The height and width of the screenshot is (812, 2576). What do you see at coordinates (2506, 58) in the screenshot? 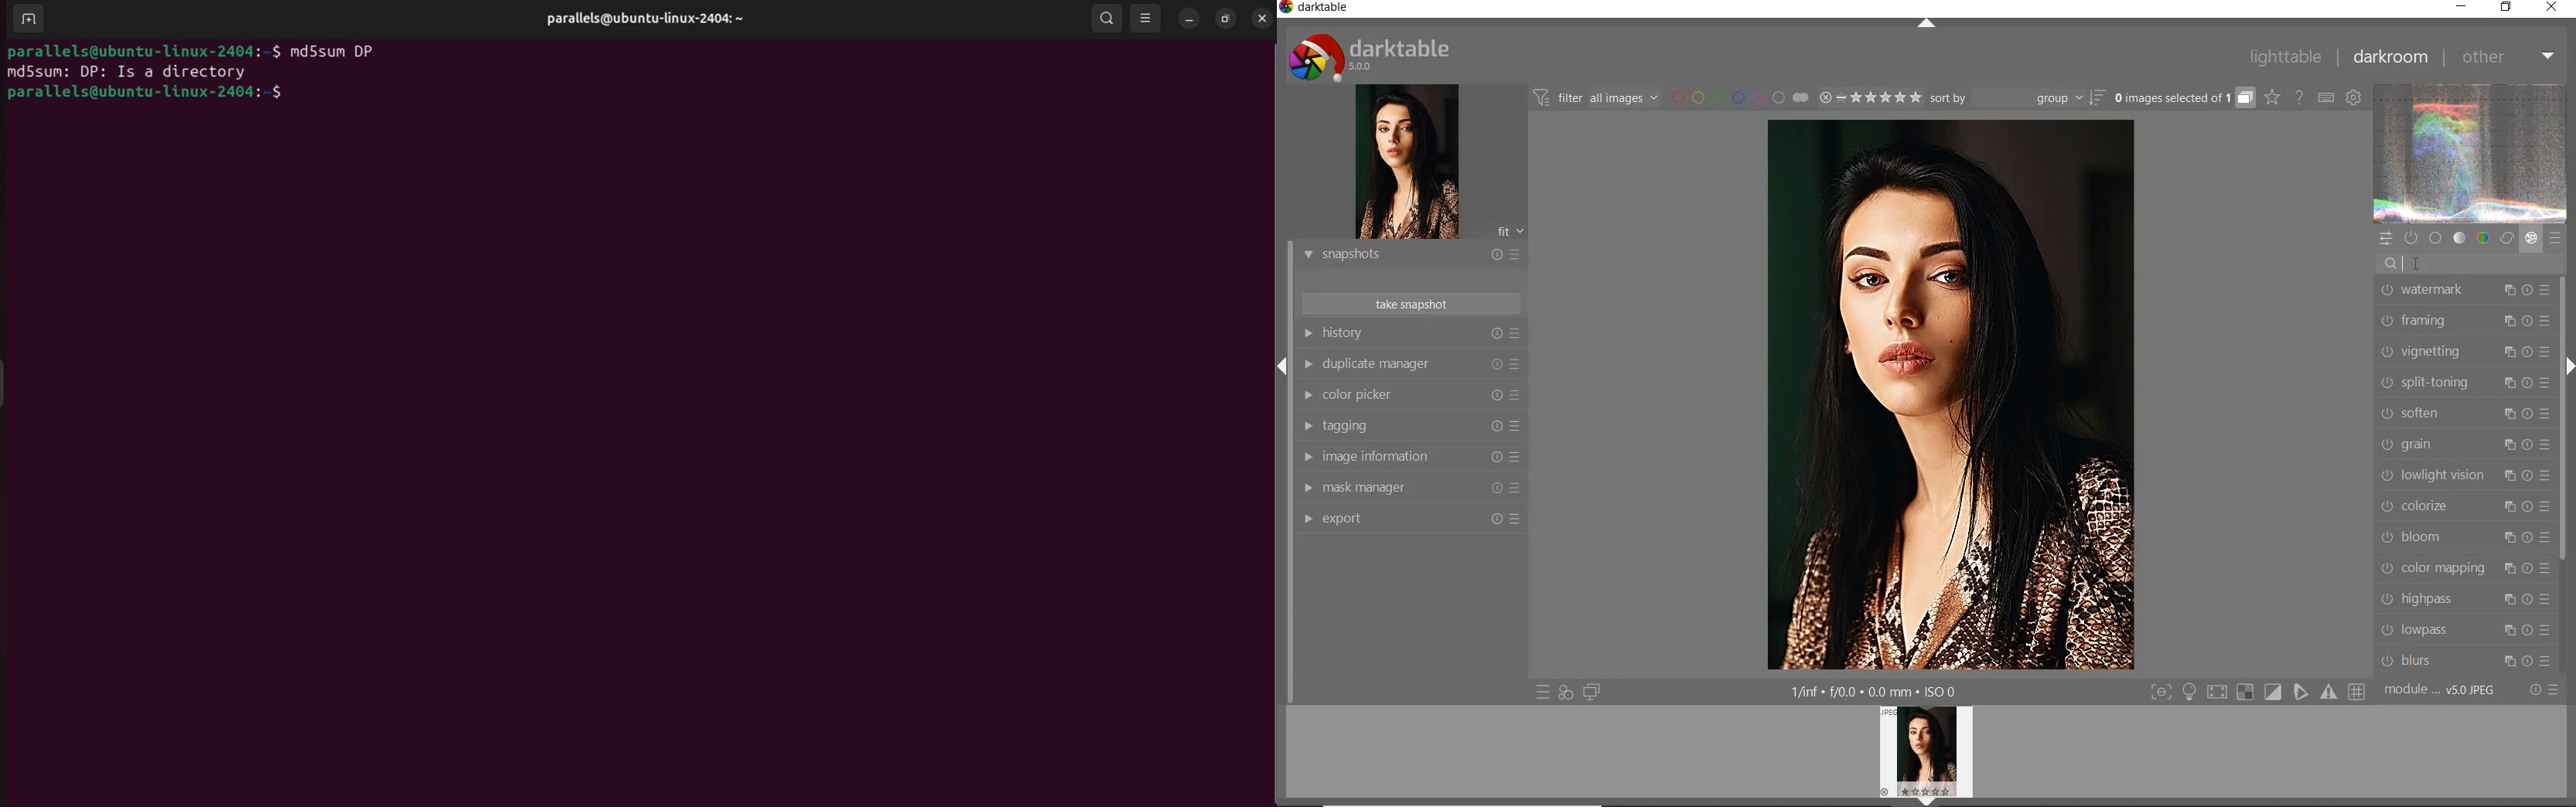
I see `OTHER` at bounding box center [2506, 58].